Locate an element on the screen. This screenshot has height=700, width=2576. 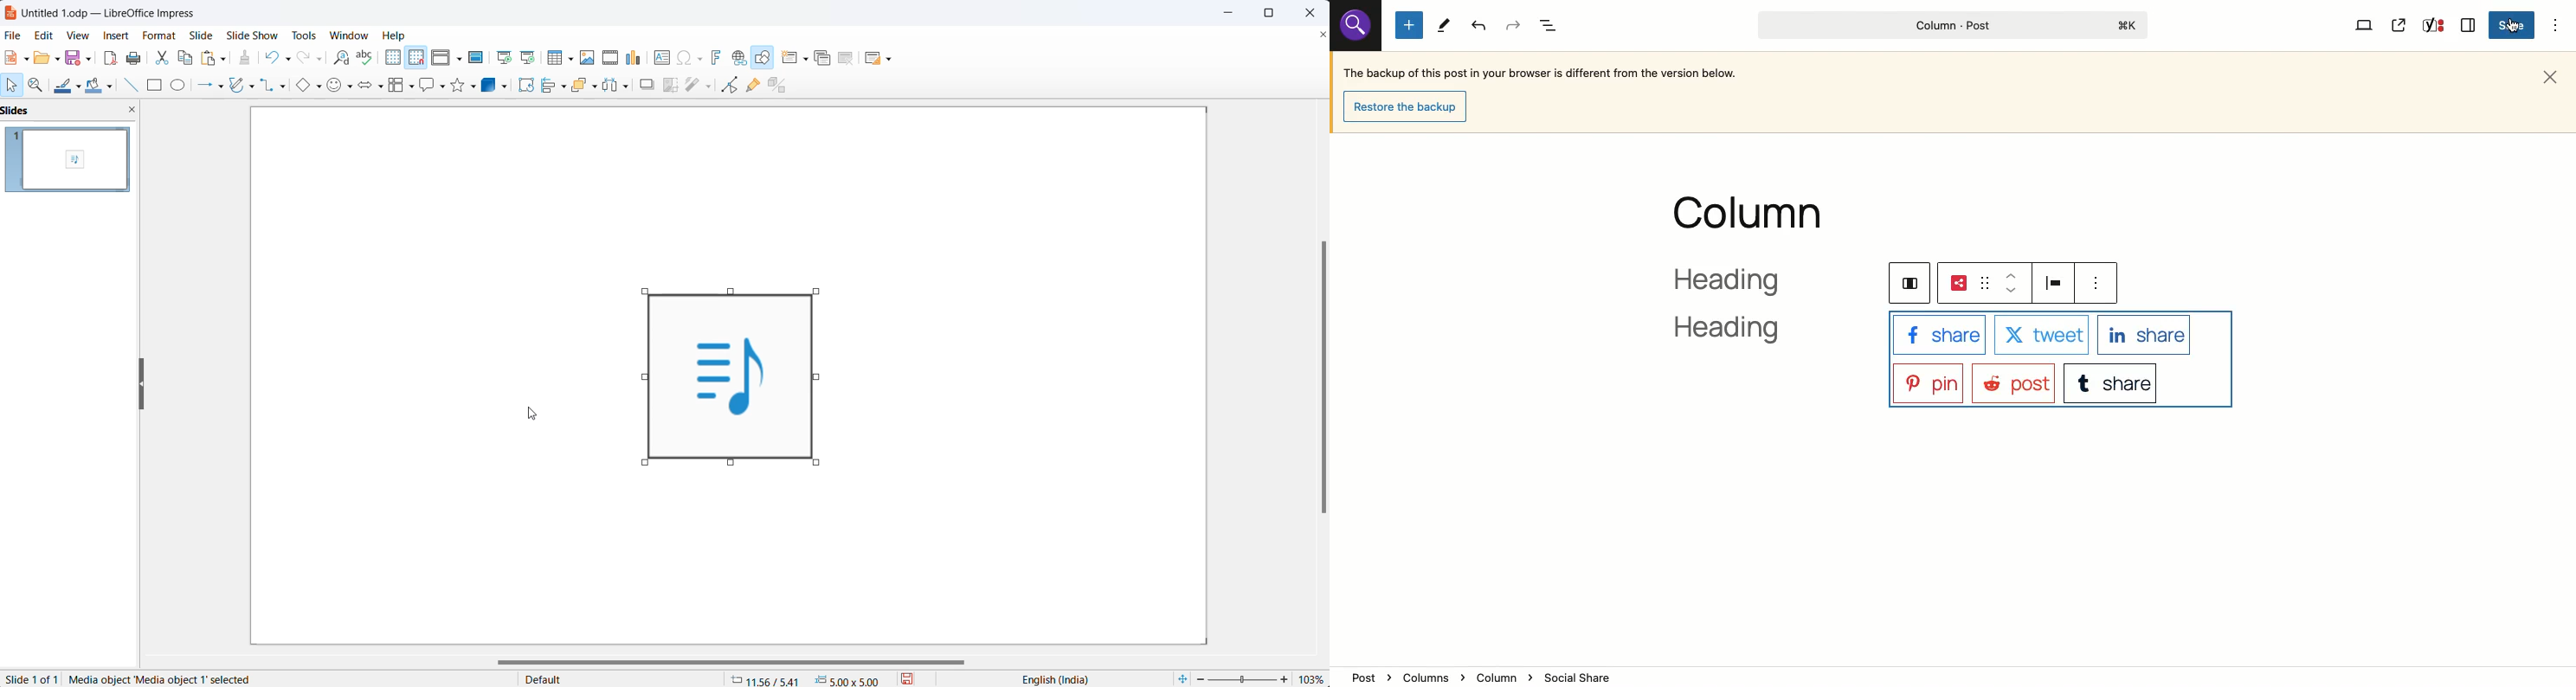
decrease zoom is located at coordinates (1199, 679).